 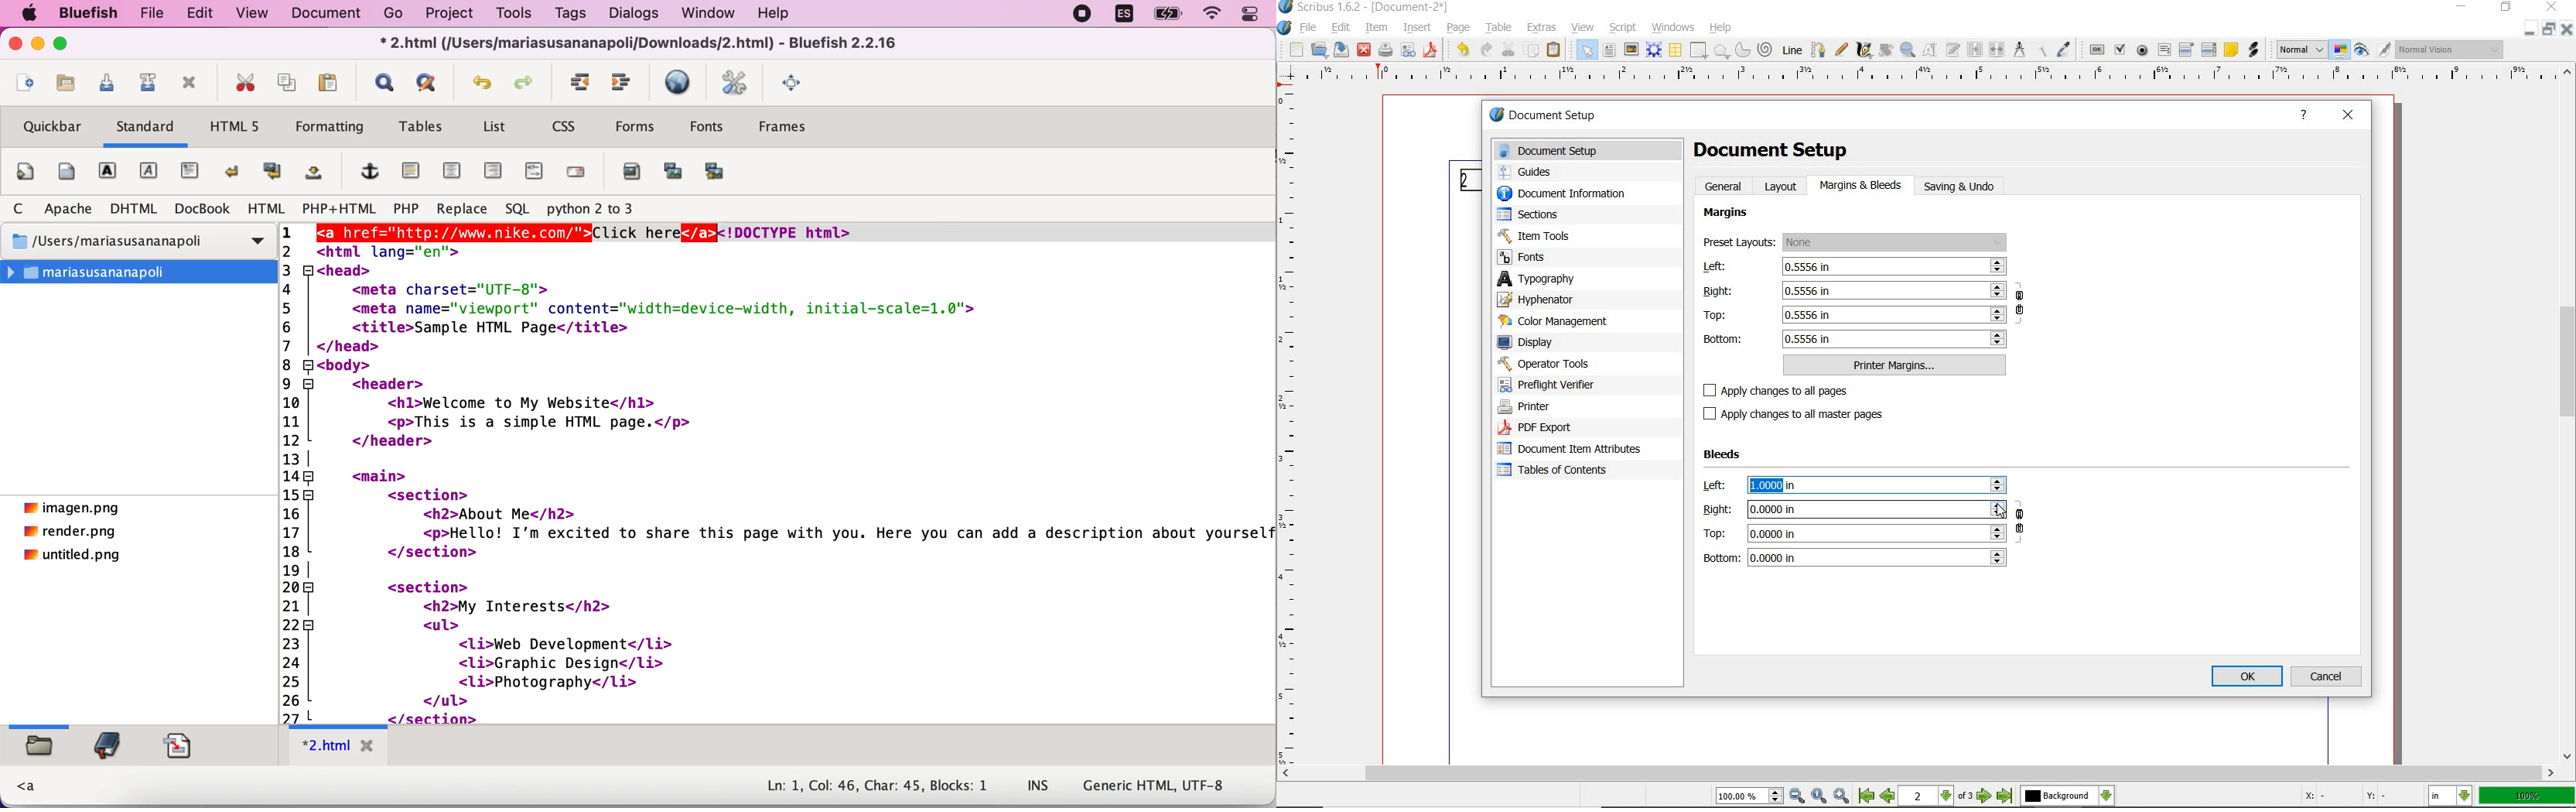 What do you see at coordinates (1578, 364) in the screenshot?
I see `operator tools` at bounding box center [1578, 364].